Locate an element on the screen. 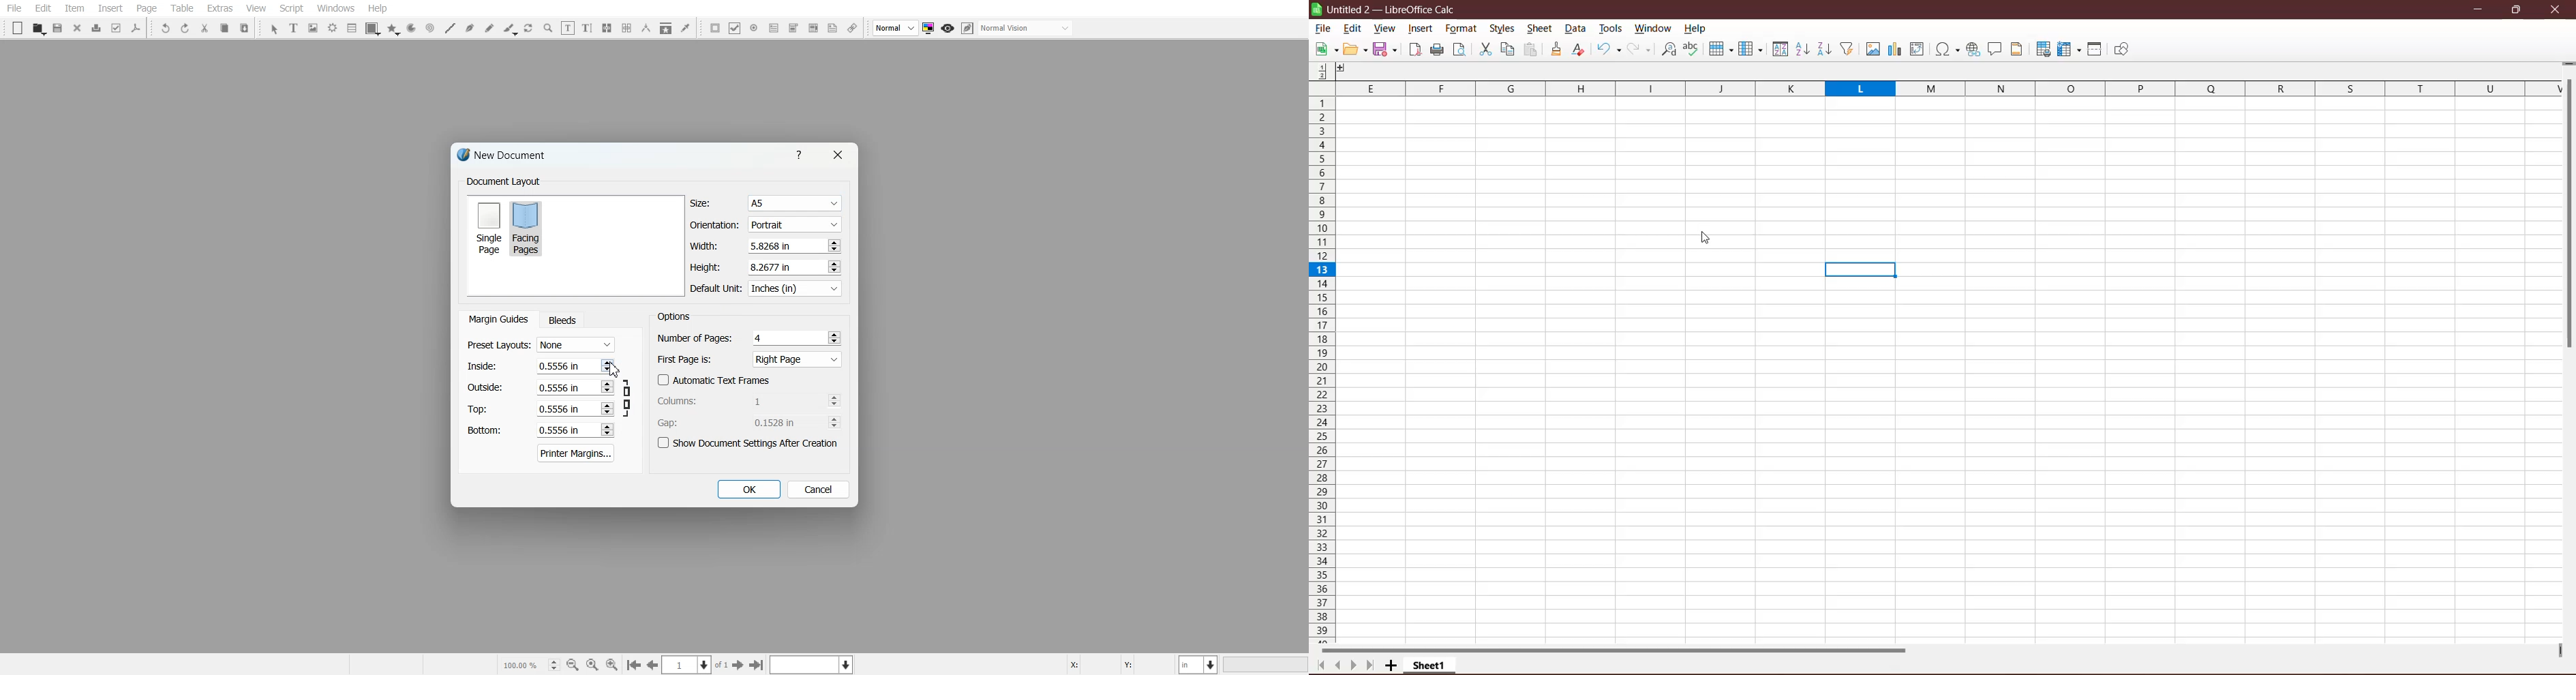  Single Page is located at coordinates (488, 227).